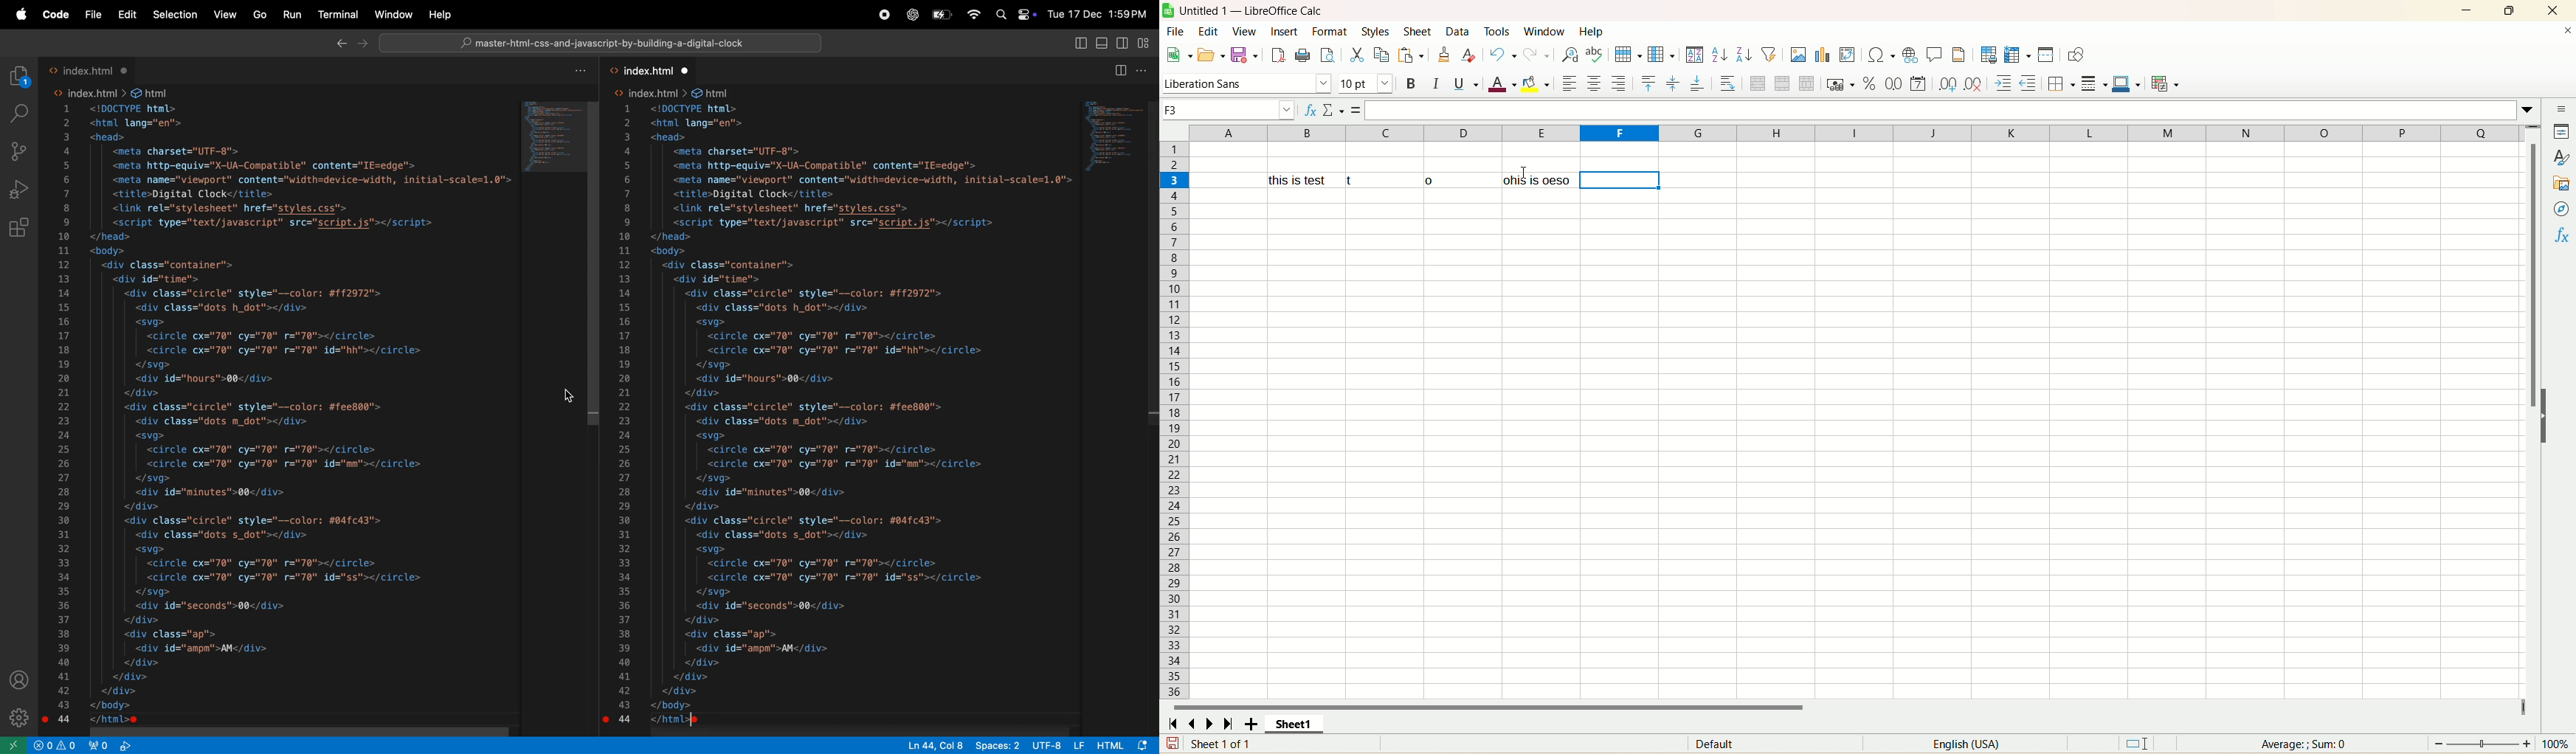 The width and height of the screenshot is (2576, 756). What do you see at coordinates (1647, 83) in the screenshot?
I see `align top` at bounding box center [1647, 83].